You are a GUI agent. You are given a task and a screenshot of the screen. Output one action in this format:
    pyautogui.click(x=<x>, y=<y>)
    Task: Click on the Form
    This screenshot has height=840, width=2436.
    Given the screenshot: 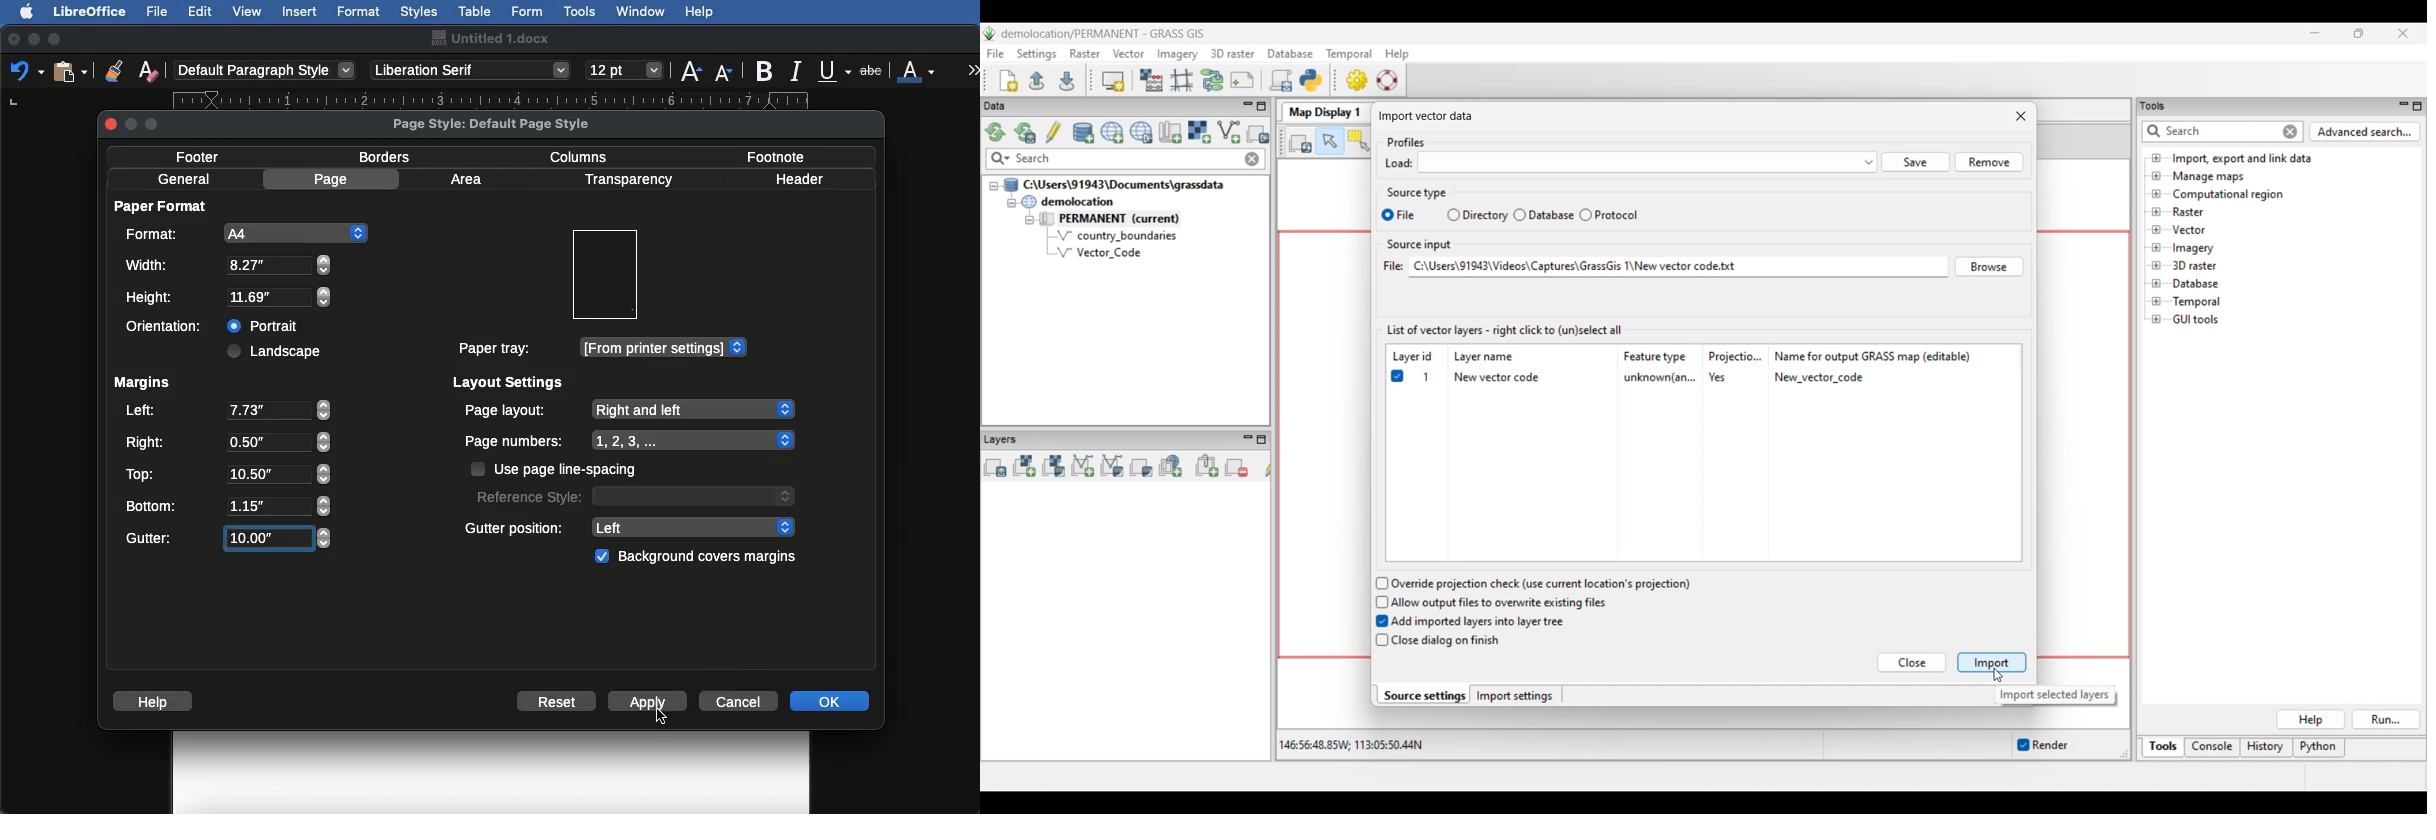 What is the action you would take?
    pyautogui.click(x=527, y=12)
    